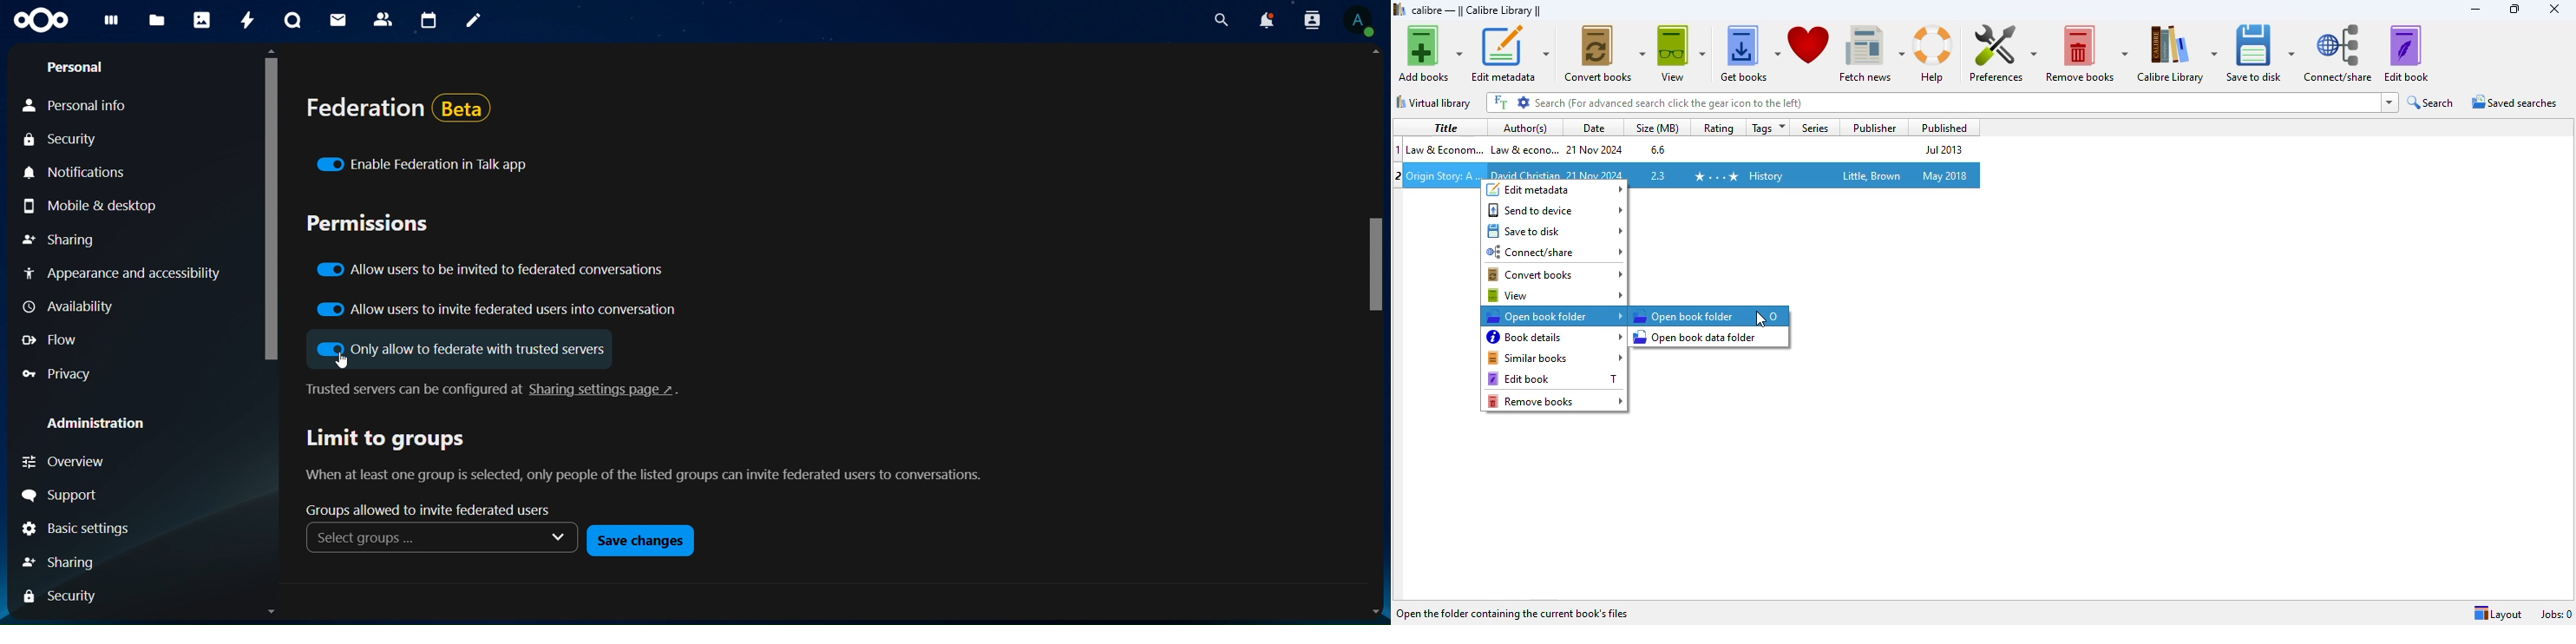 The height and width of the screenshot is (644, 2576). Describe the element at coordinates (1596, 149) in the screenshot. I see `21 nov 2024` at that location.